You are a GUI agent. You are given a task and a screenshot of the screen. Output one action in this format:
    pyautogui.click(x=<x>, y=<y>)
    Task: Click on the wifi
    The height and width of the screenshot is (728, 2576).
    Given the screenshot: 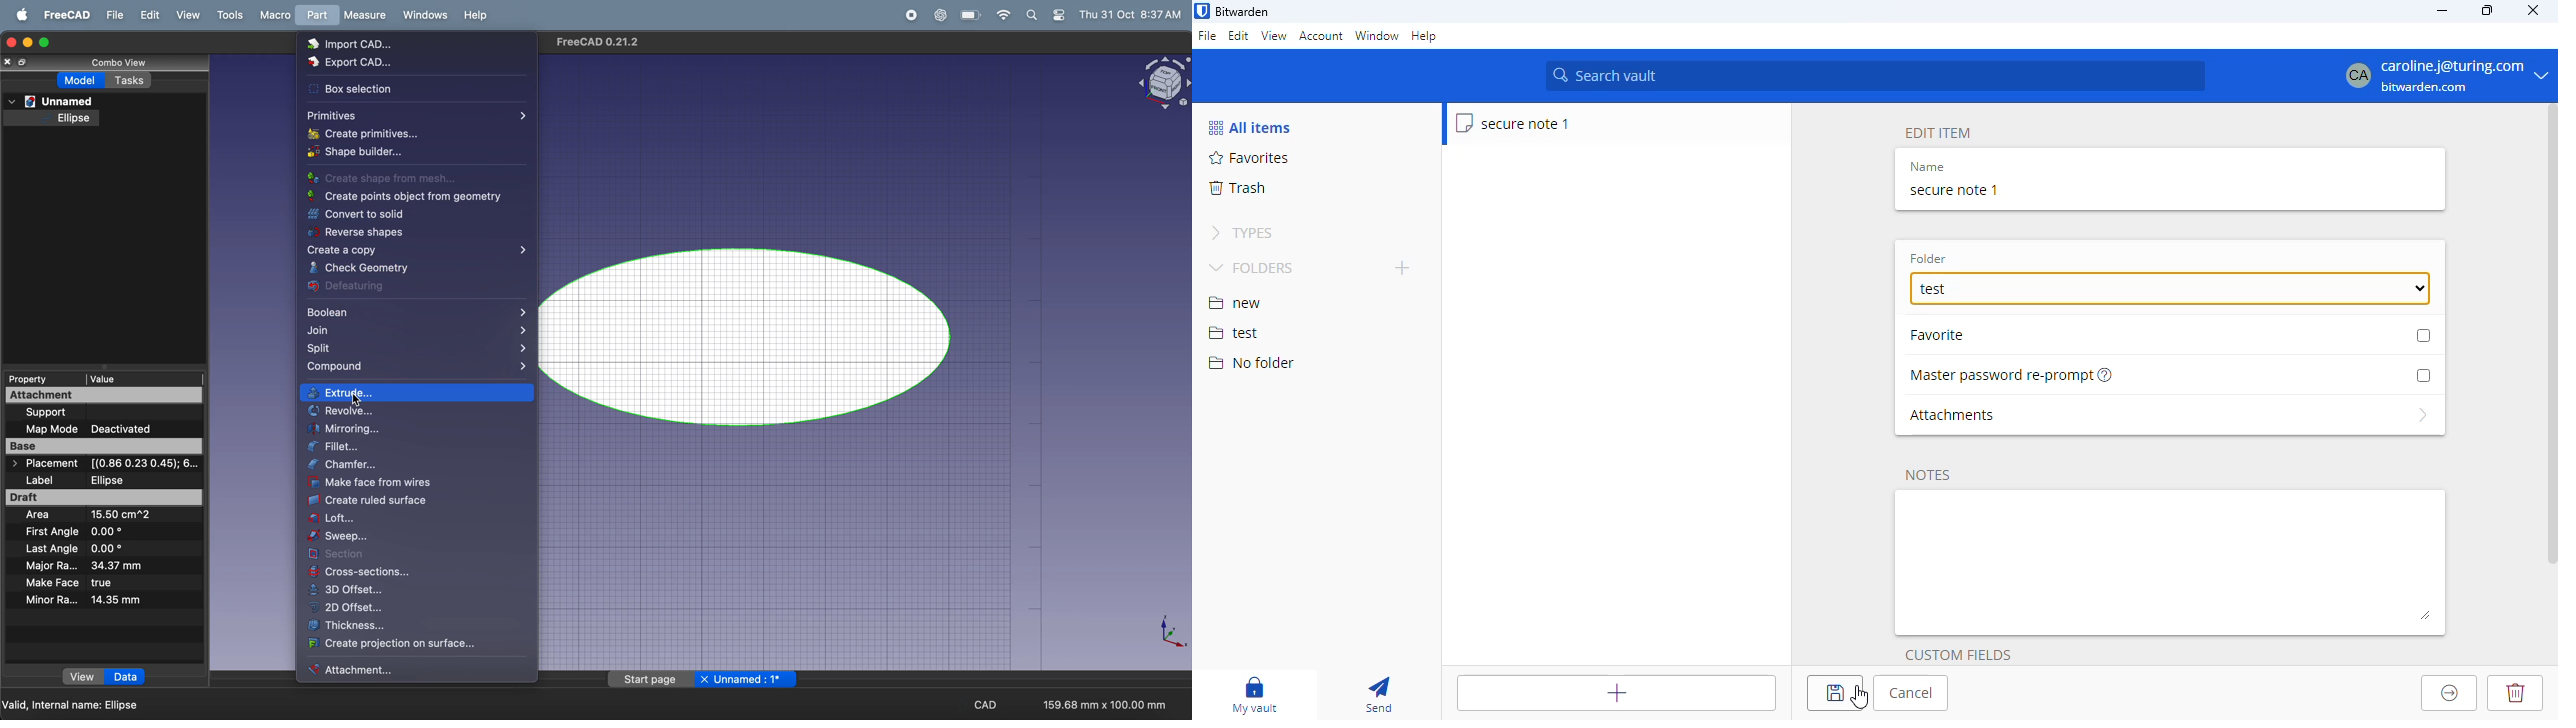 What is the action you would take?
    pyautogui.click(x=1002, y=15)
    